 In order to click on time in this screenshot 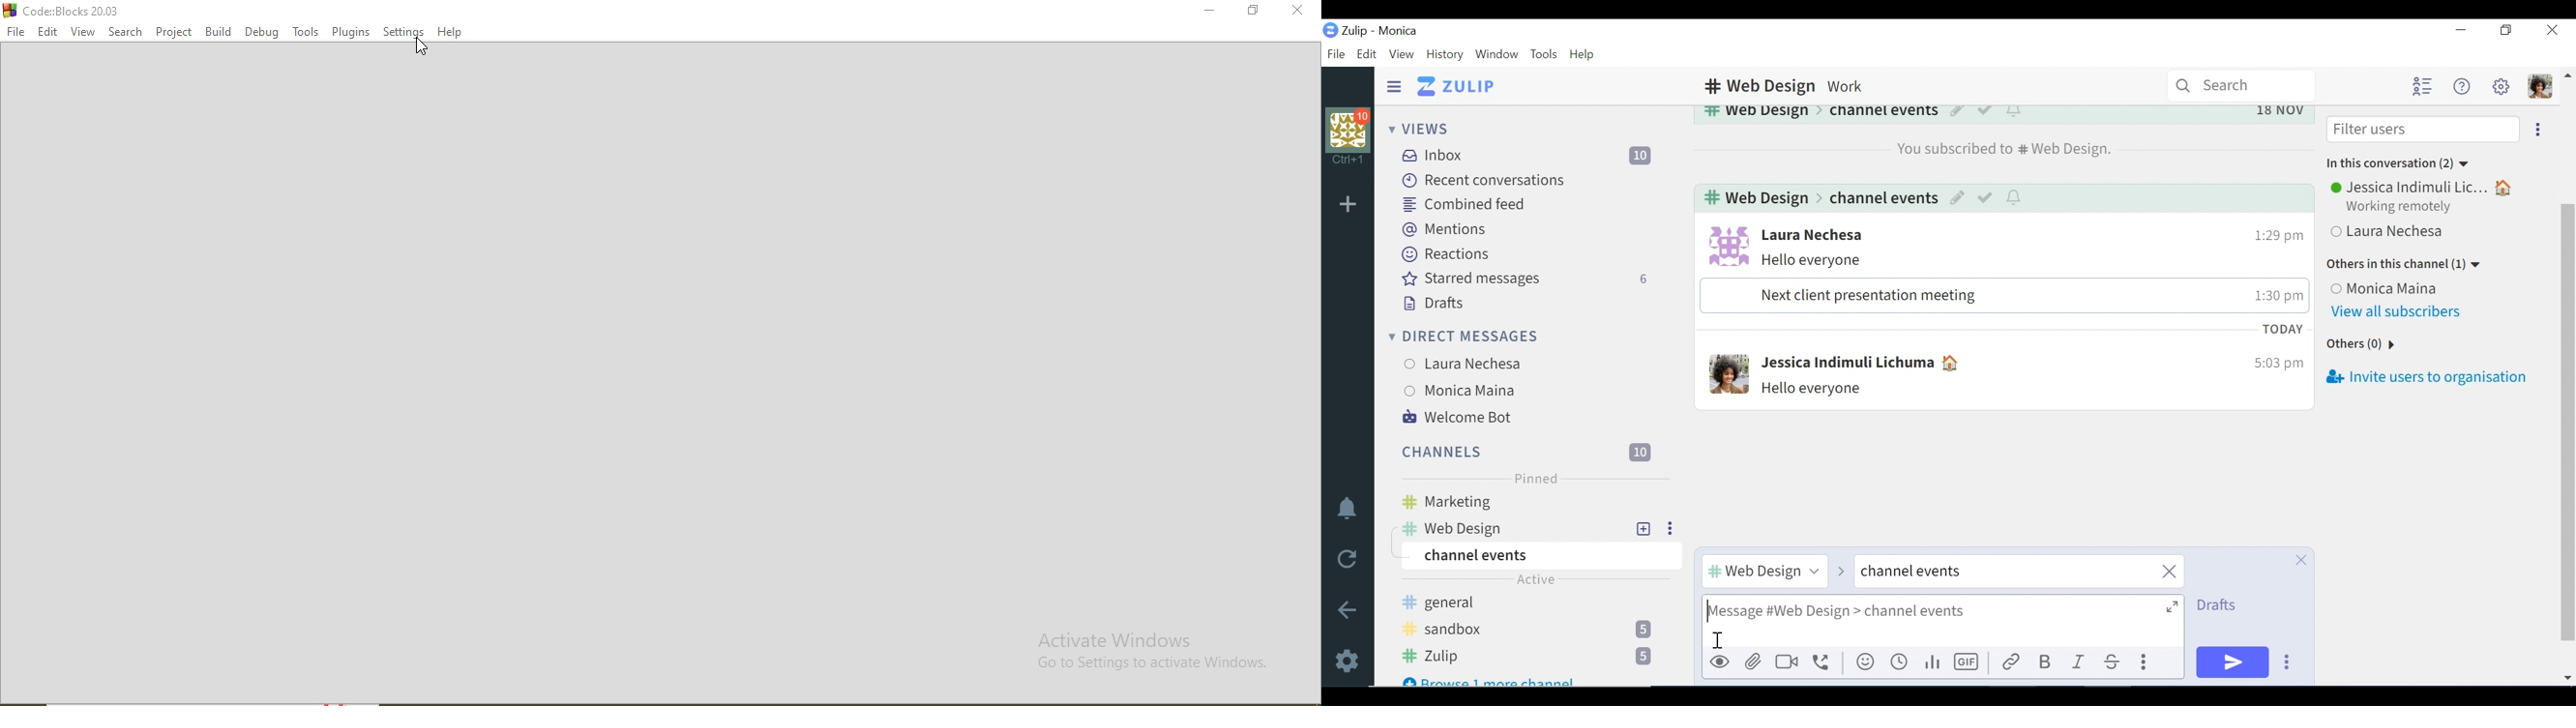, I will do `click(2275, 233)`.